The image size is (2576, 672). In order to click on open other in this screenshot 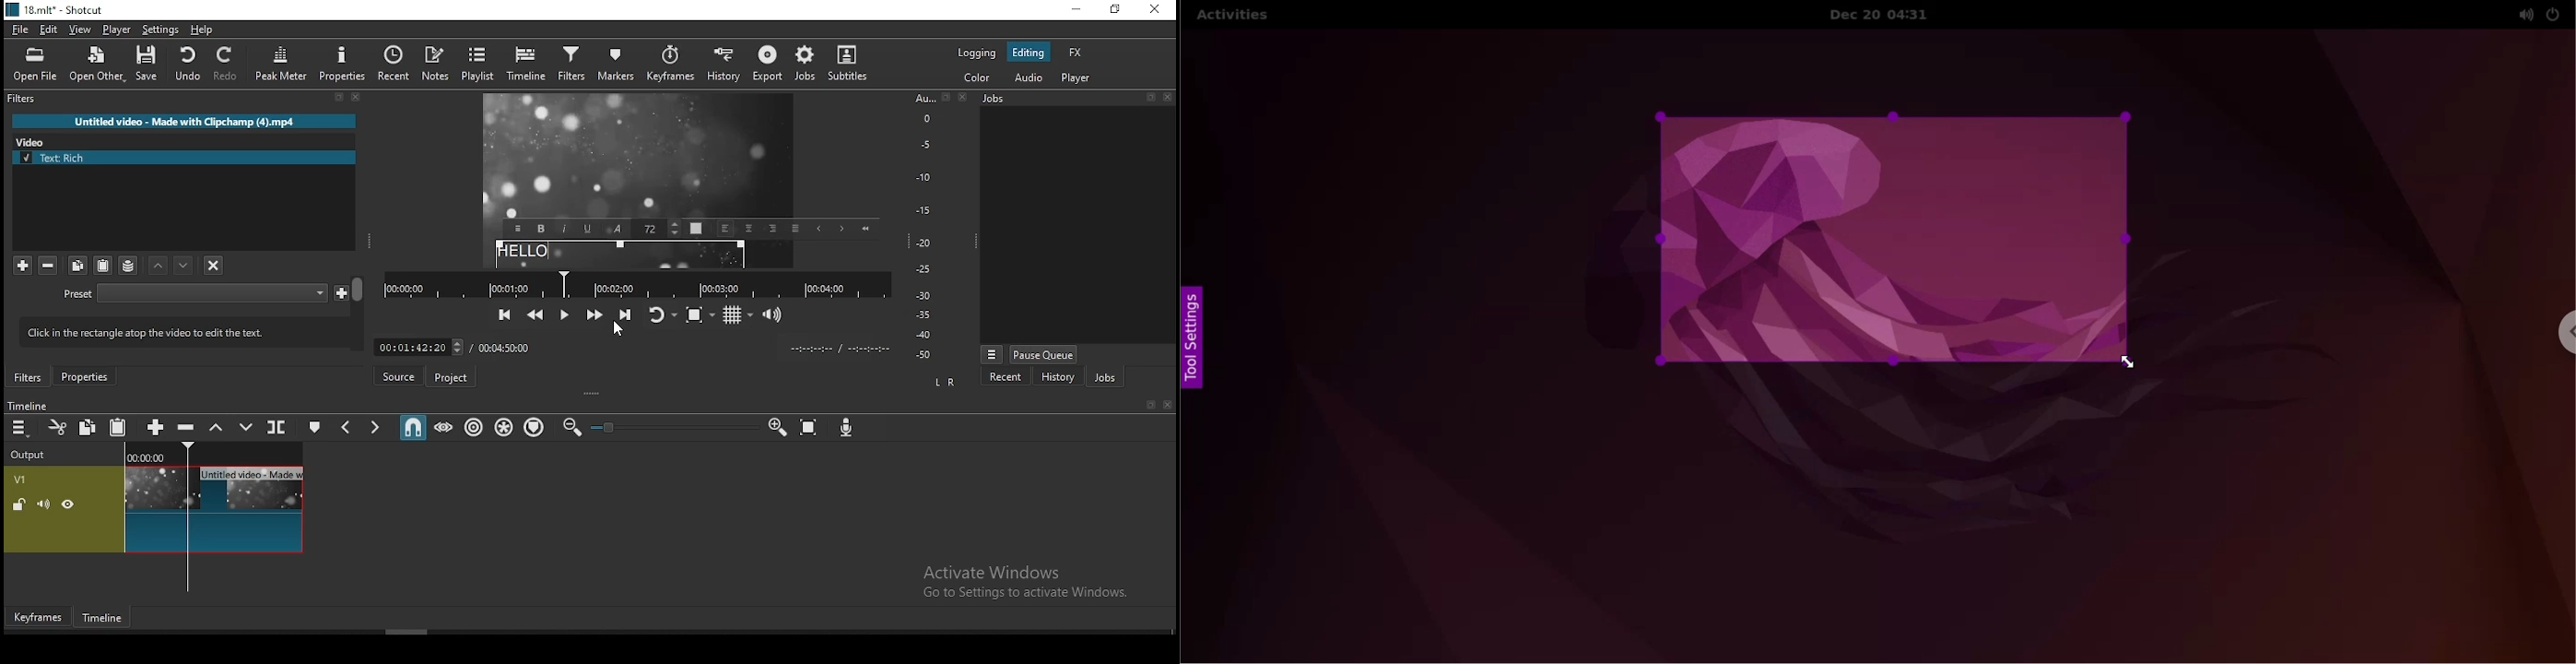, I will do `click(96, 65)`.